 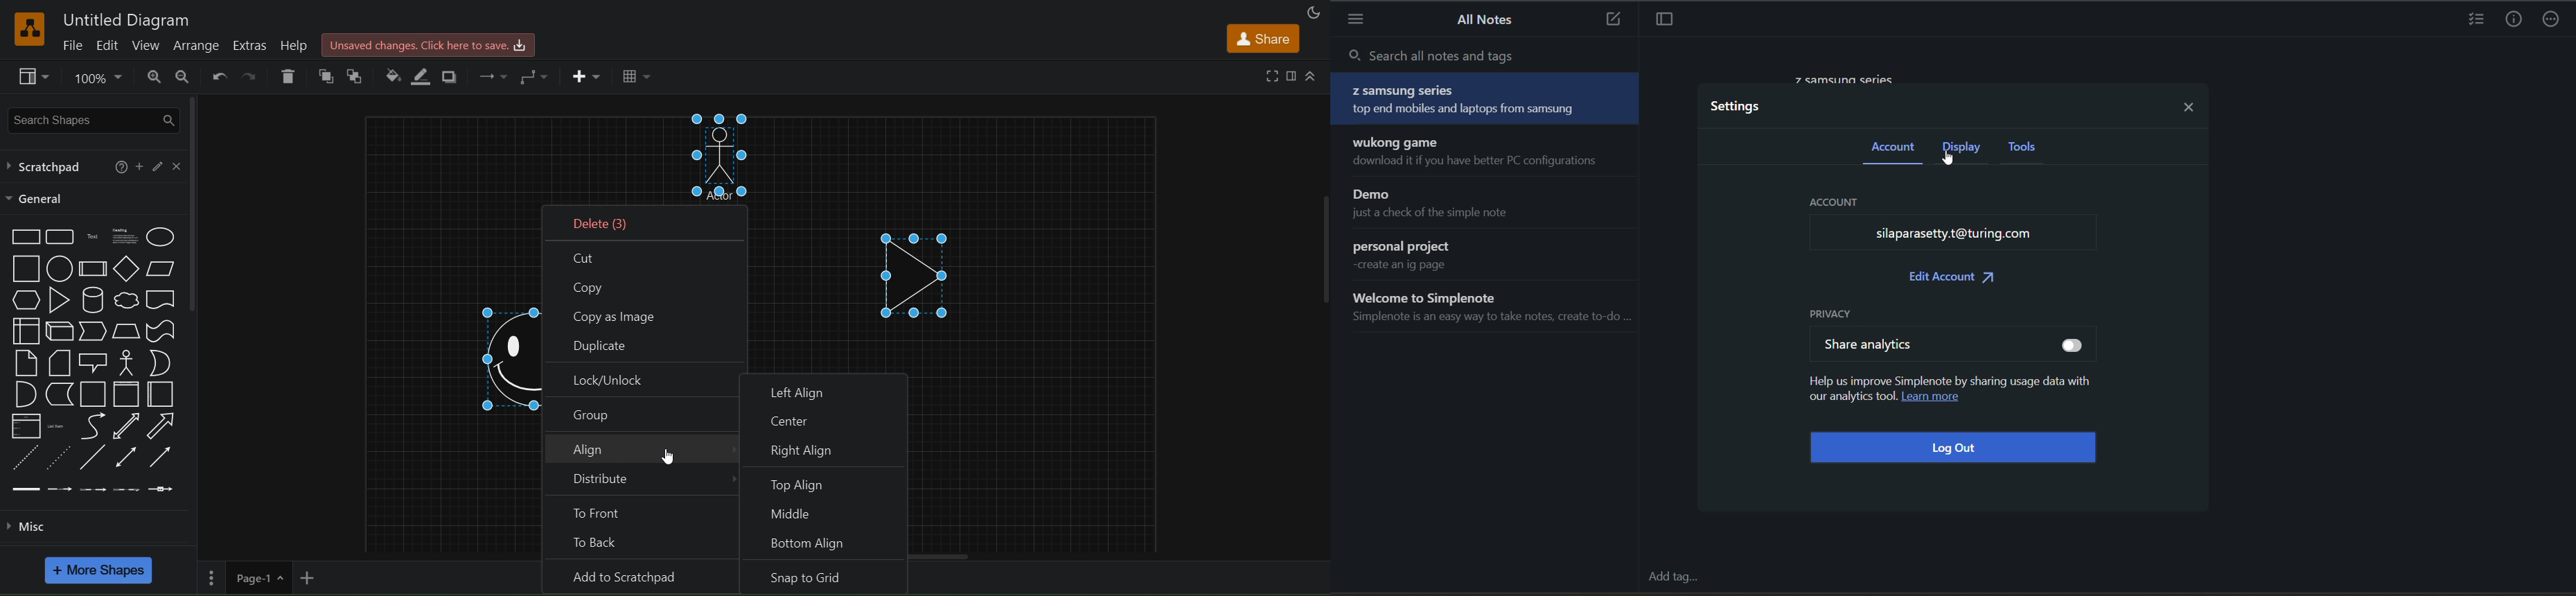 I want to click on step, so click(x=94, y=331).